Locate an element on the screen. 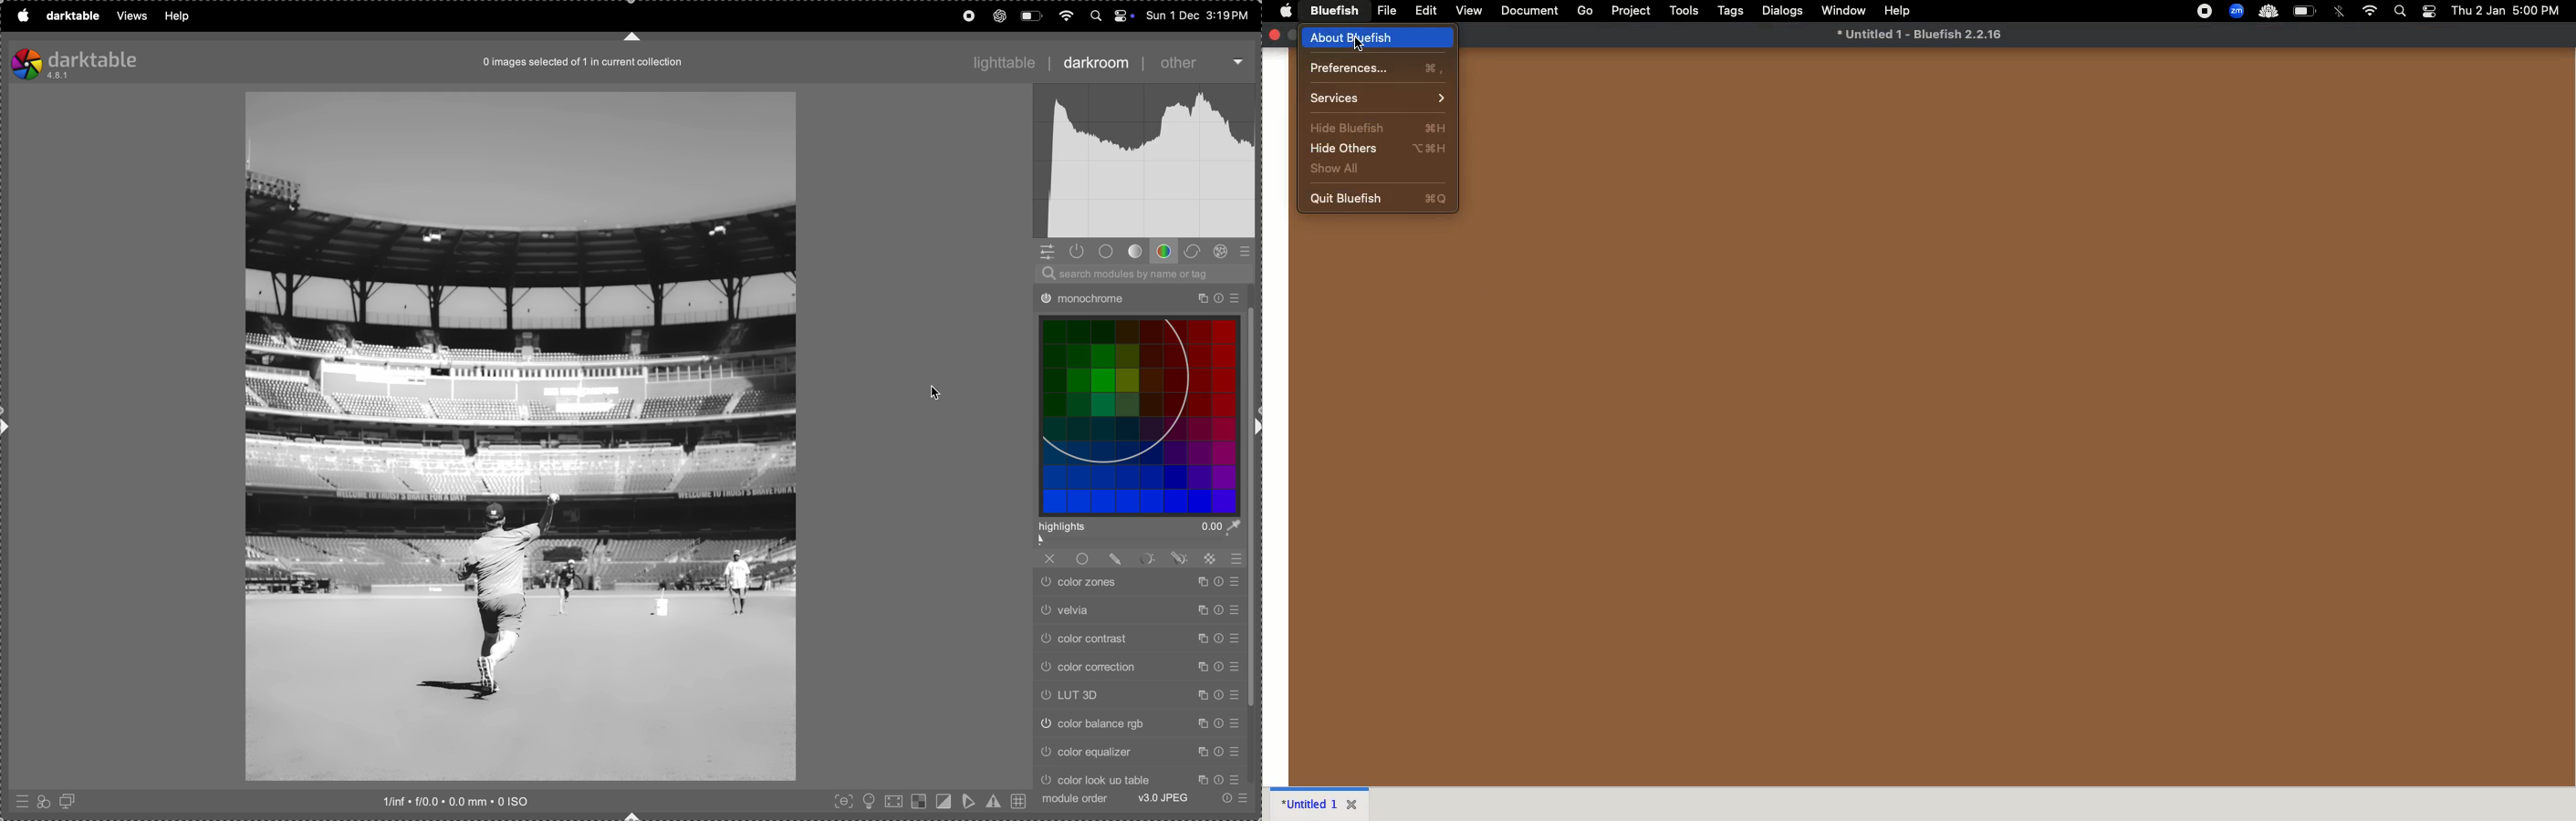 The image size is (2576, 840).  is located at coordinates (1150, 163).